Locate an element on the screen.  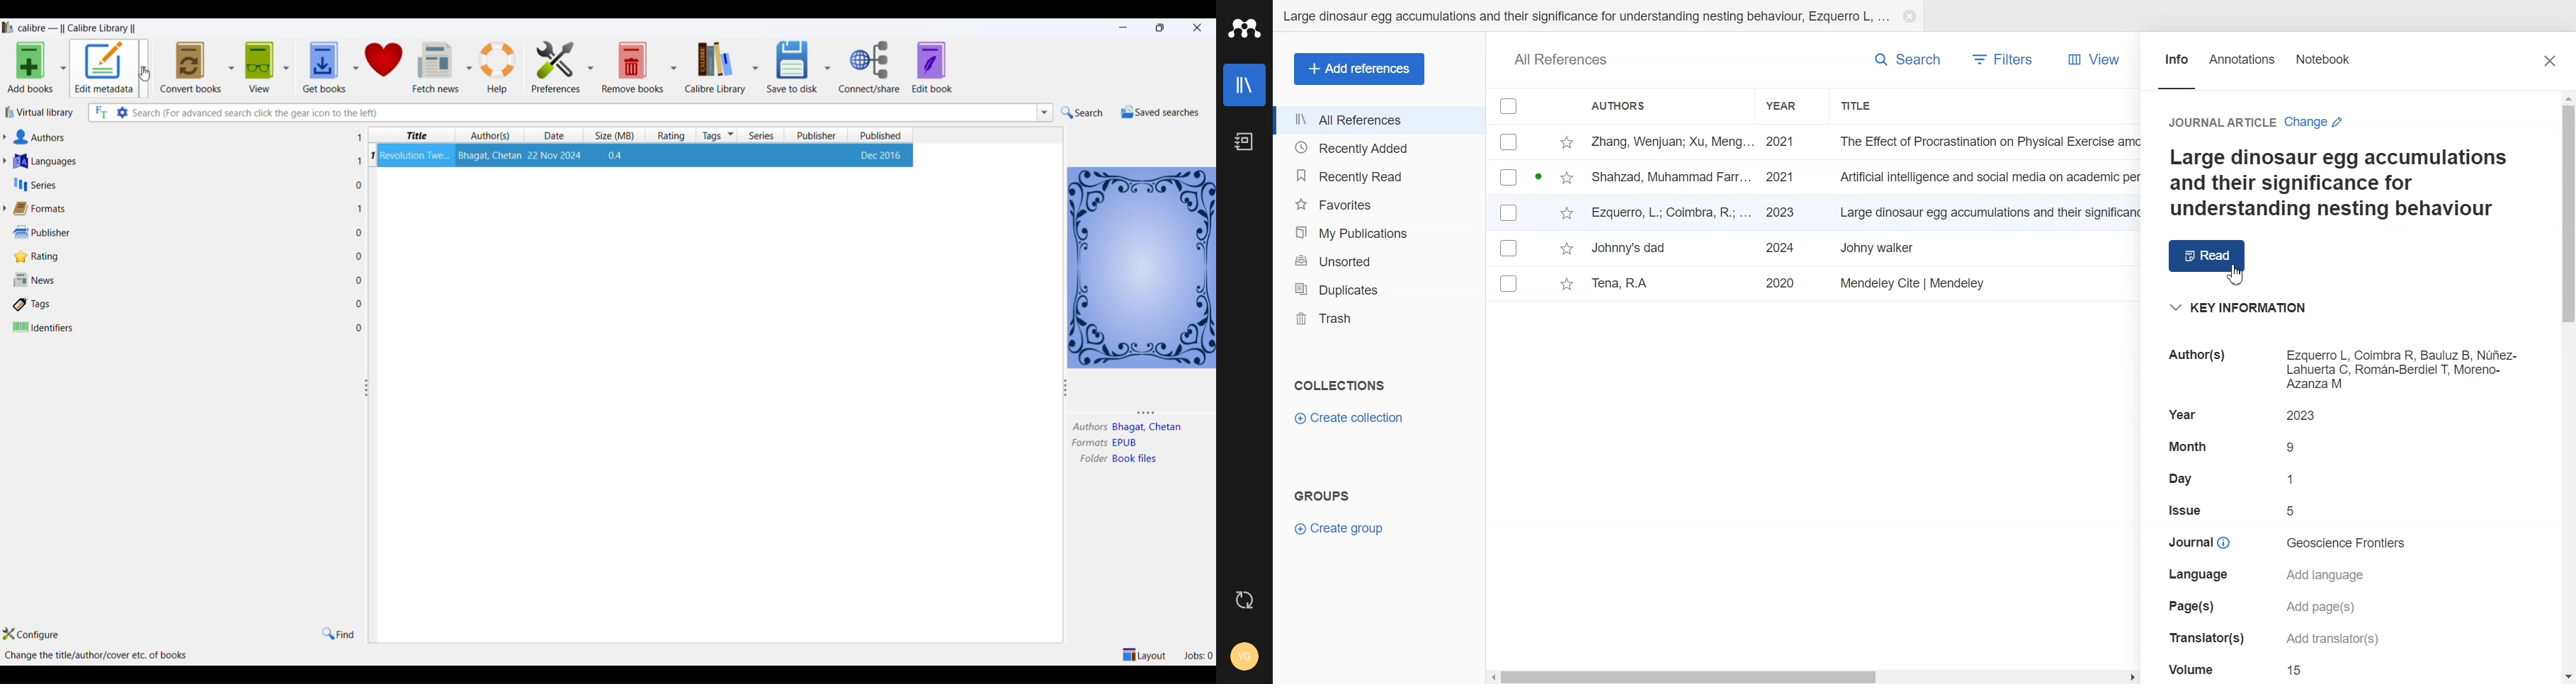
view all languages dropdown button is located at coordinates (8, 161).